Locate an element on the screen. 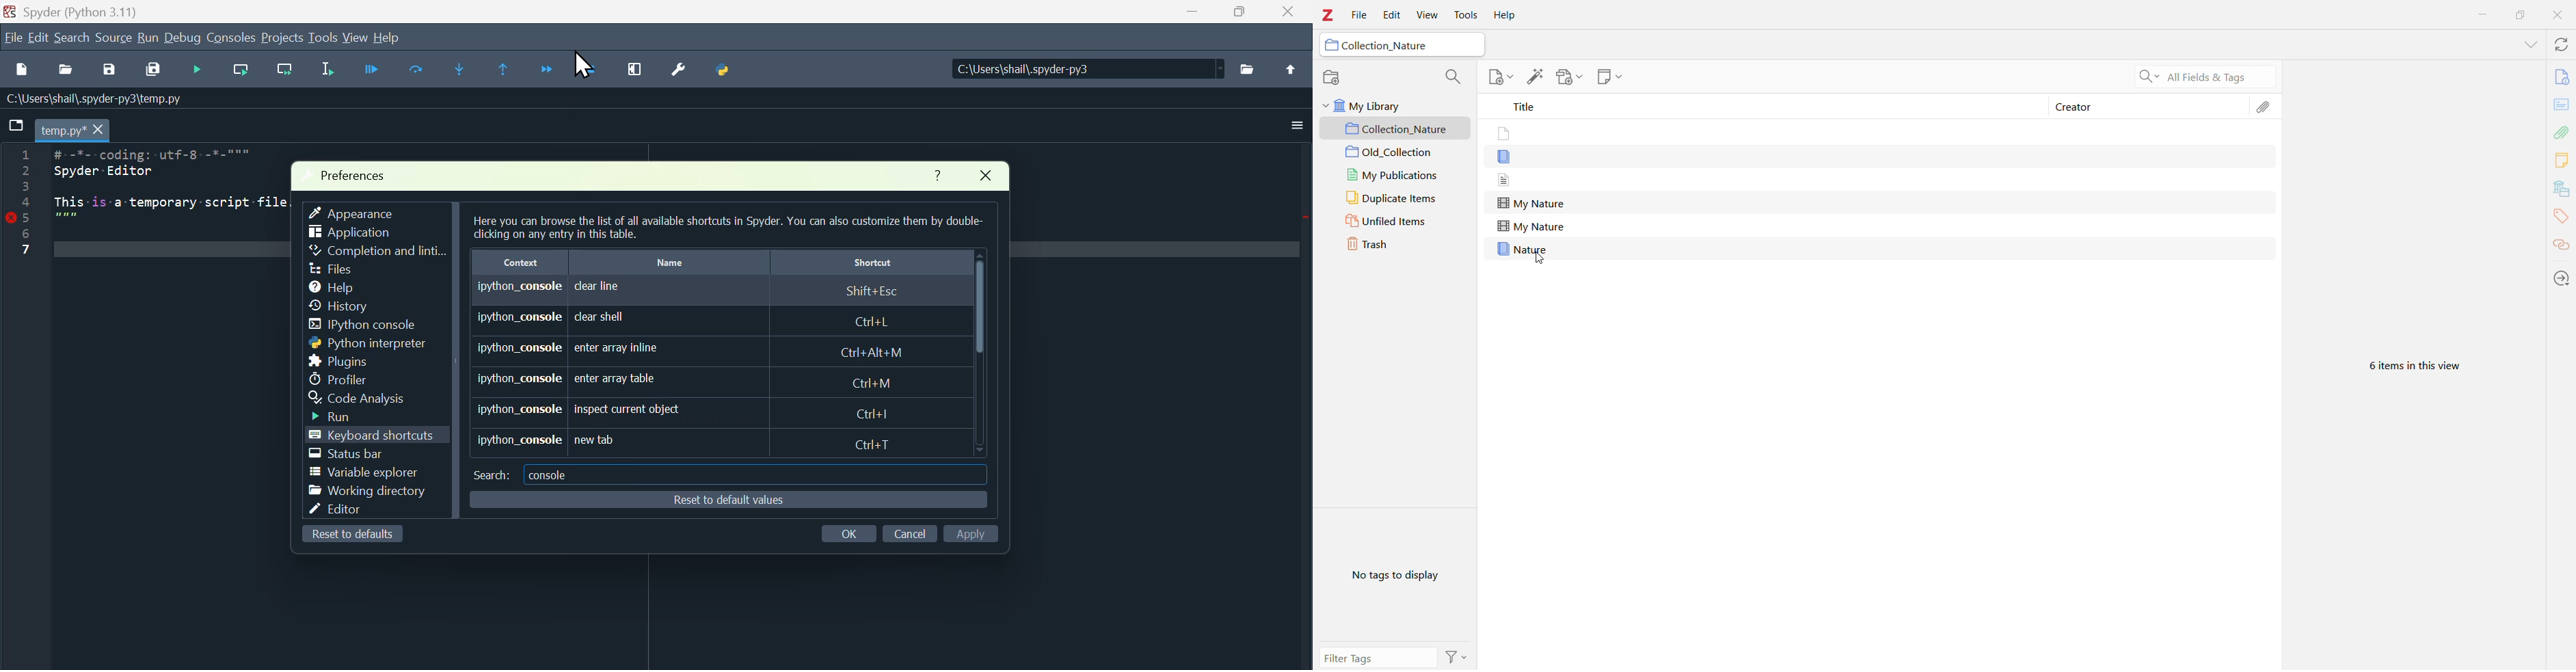  My Publications is located at coordinates (1395, 176).